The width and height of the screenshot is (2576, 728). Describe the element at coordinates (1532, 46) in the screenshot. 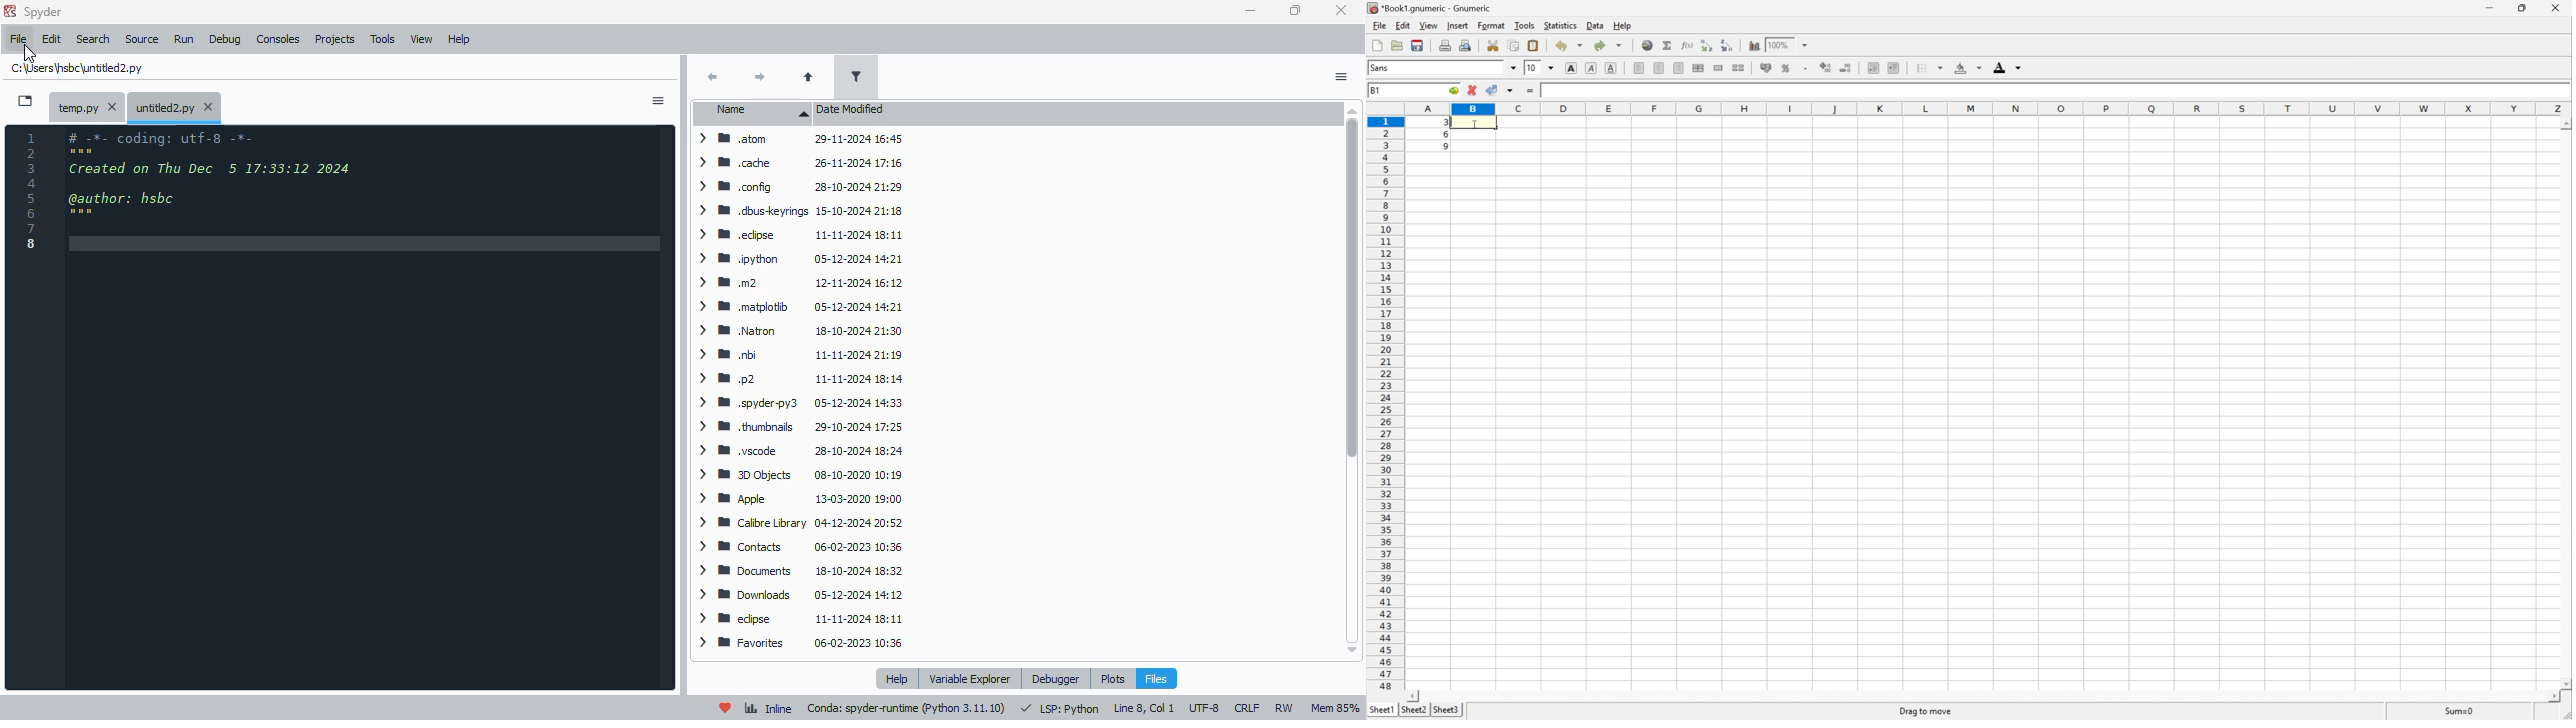

I see `Paste a clipboard` at that location.